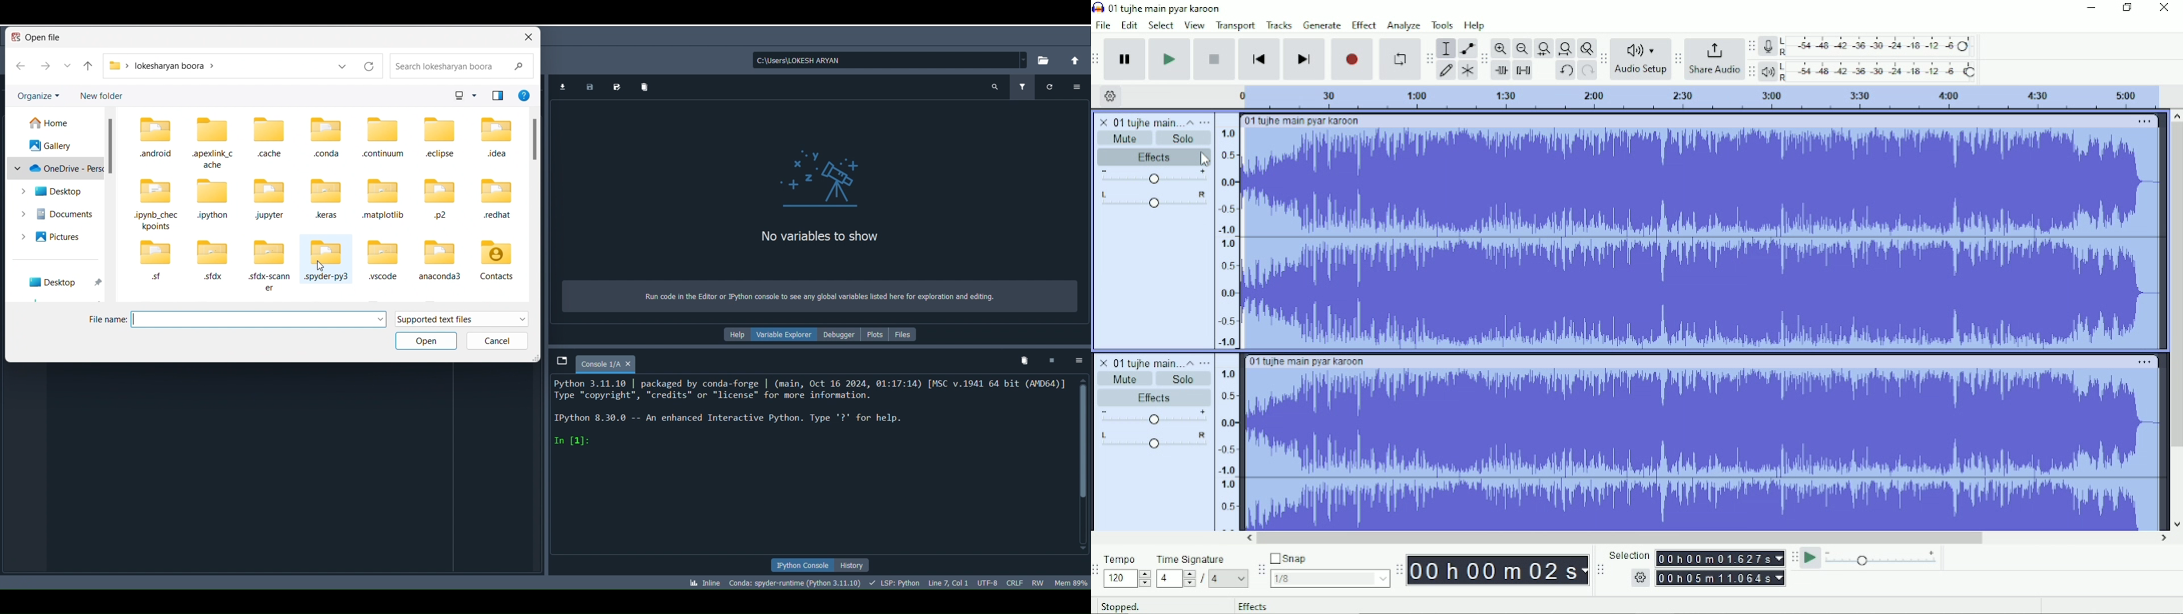 This screenshot has height=616, width=2184. Describe the element at coordinates (993, 88) in the screenshot. I see `Search variable names and types (Ctrl + F)` at that location.